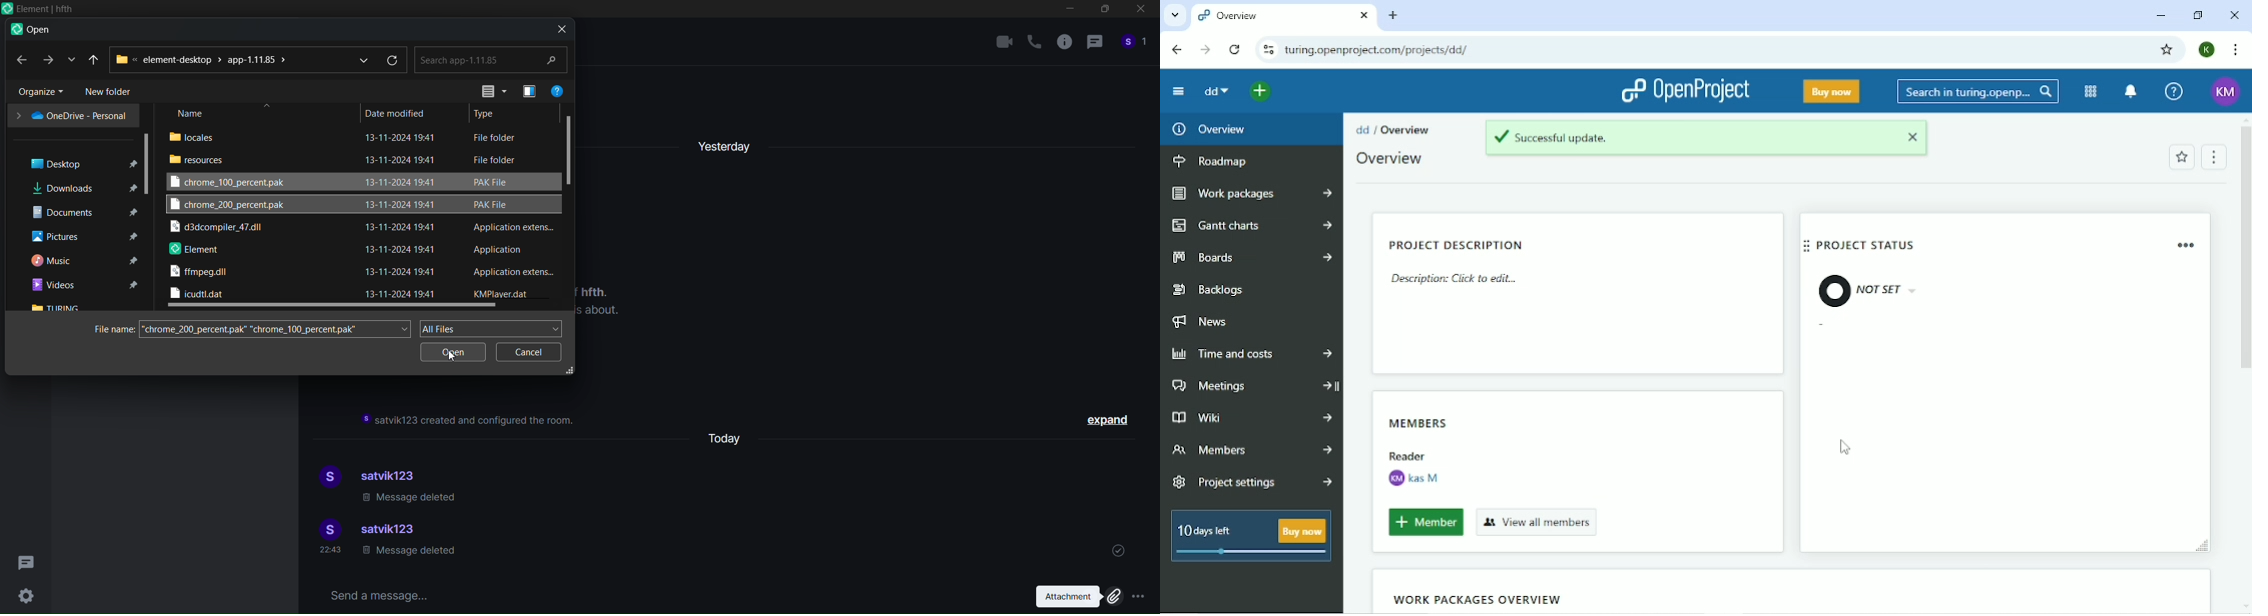 The height and width of the screenshot is (616, 2268). I want to click on search, so click(492, 59).